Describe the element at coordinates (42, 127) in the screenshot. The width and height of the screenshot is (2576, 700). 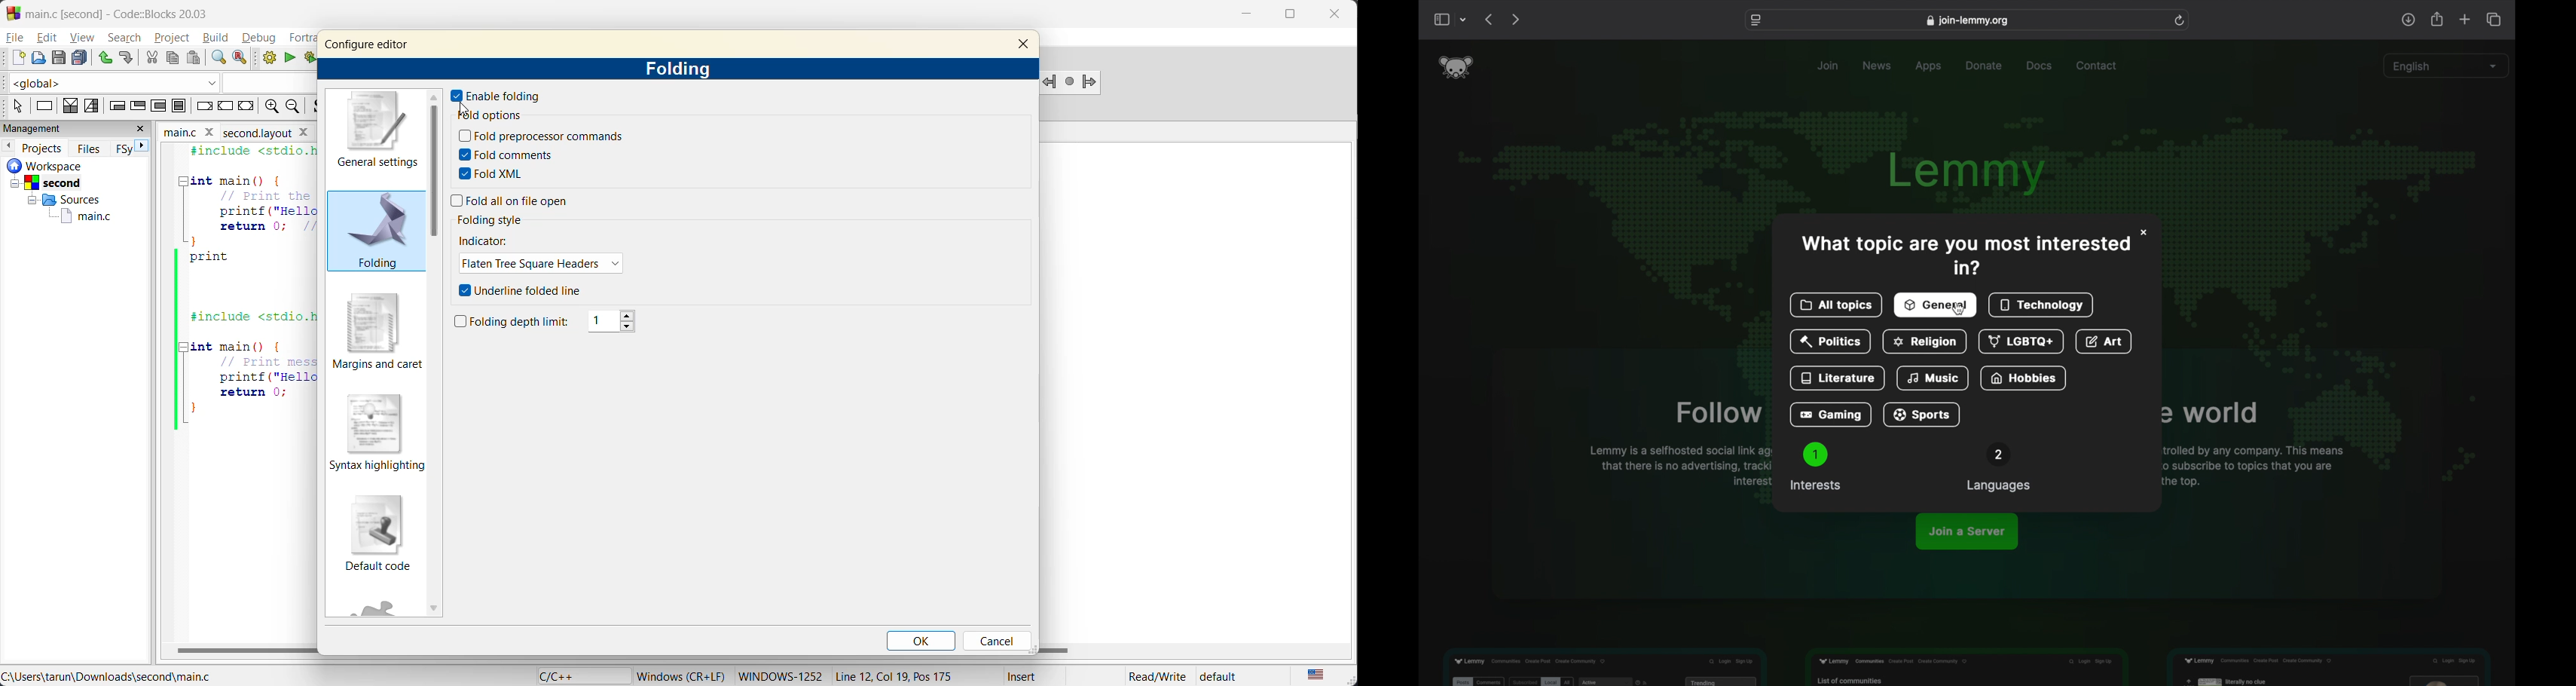
I see `mangement` at that location.